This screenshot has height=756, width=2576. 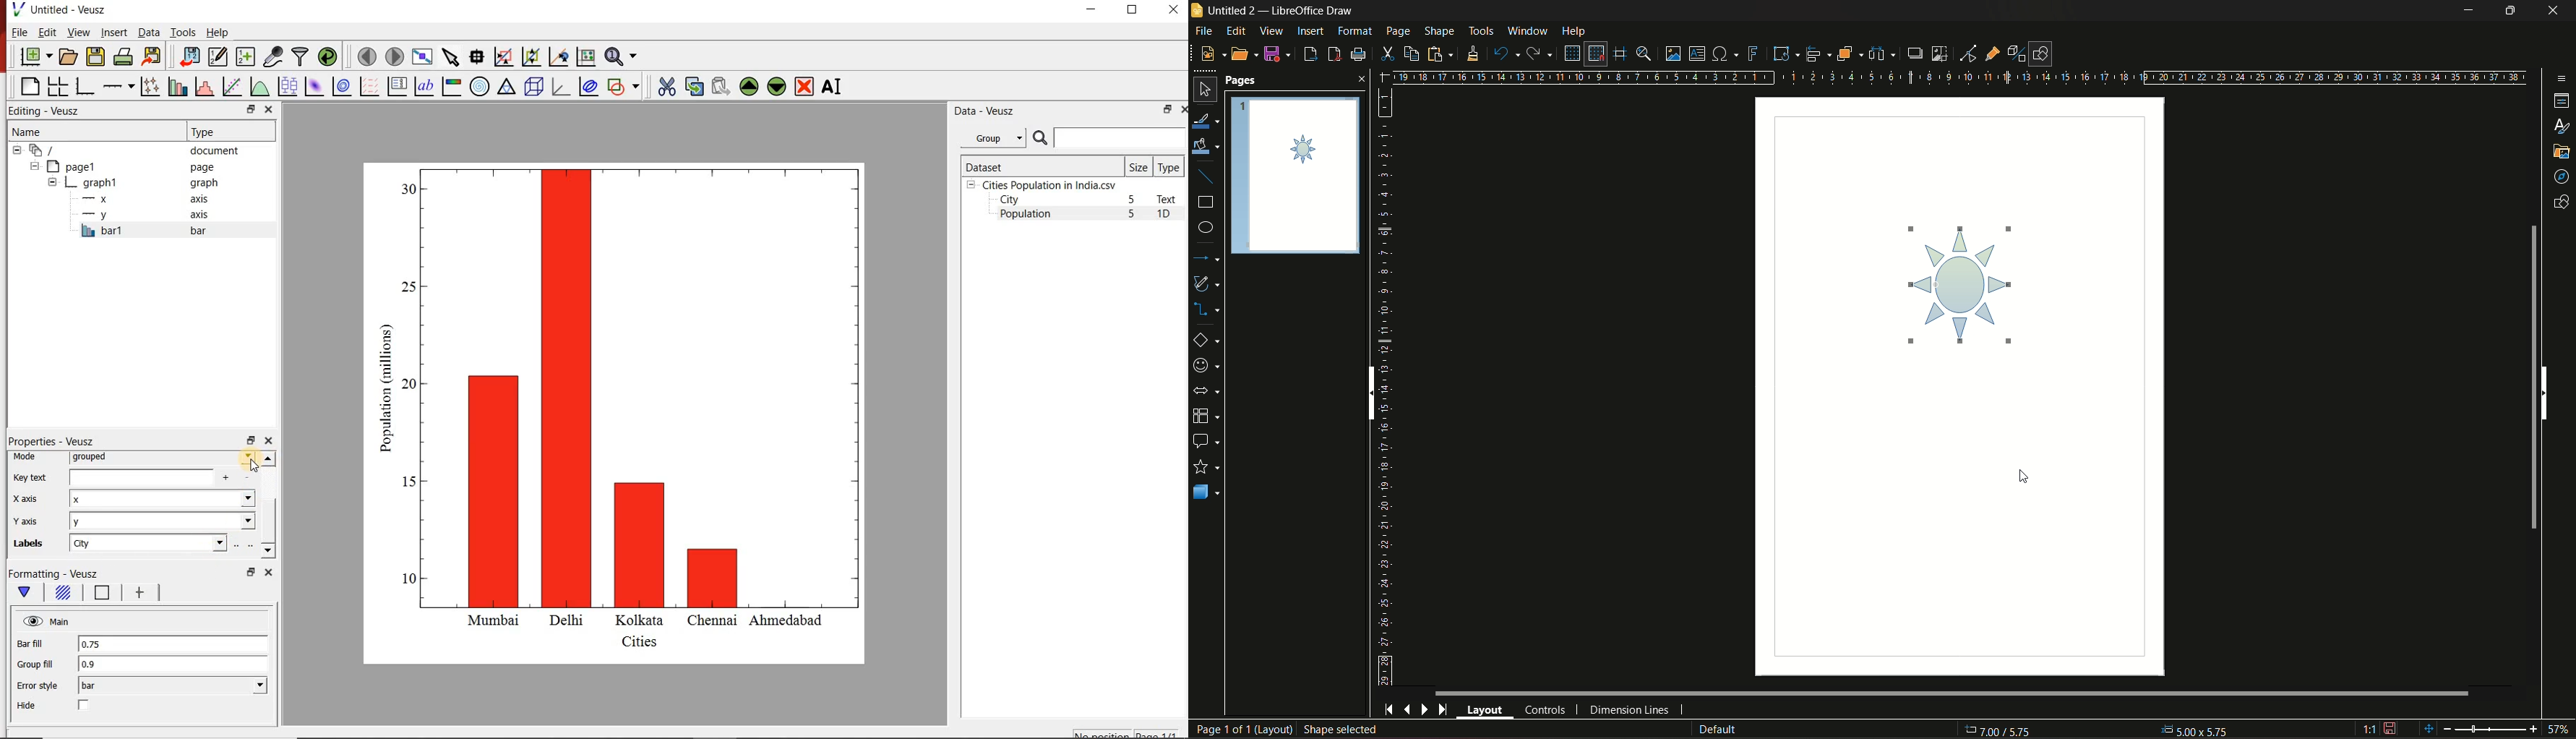 What do you see at coordinates (130, 149) in the screenshot?
I see `document` at bounding box center [130, 149].